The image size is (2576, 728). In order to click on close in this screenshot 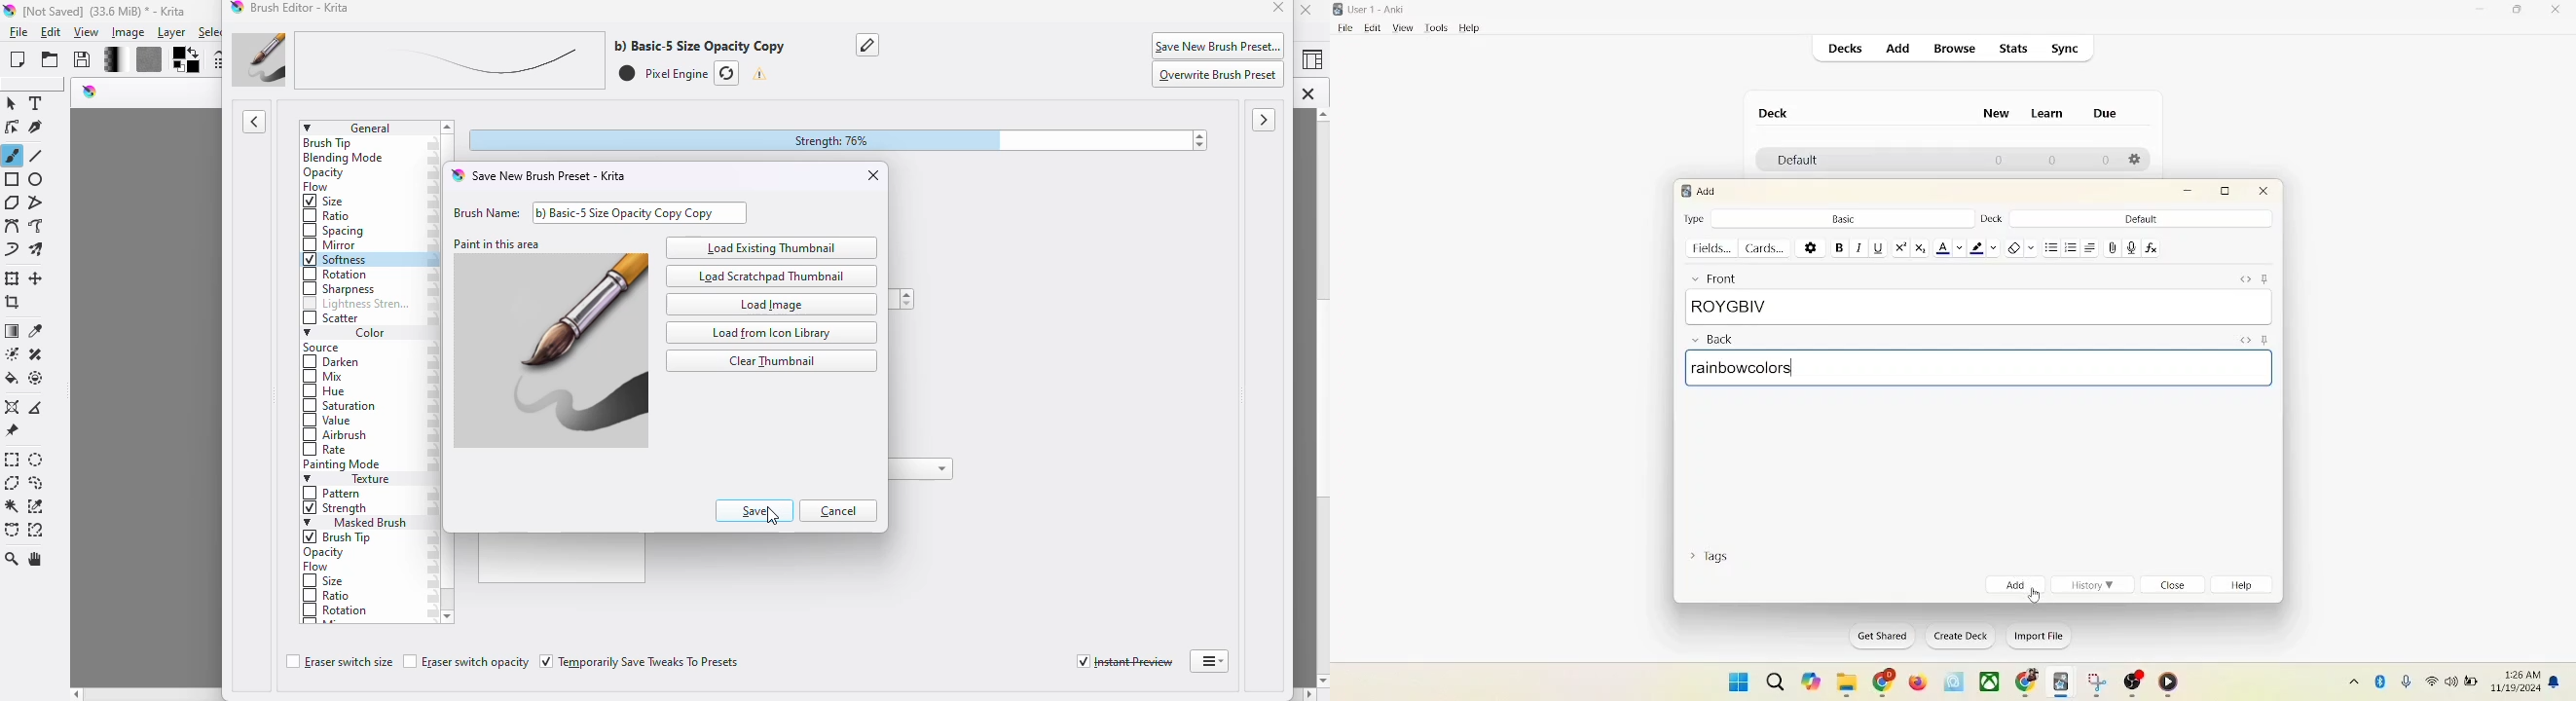, I will do `click(1279, 9)`.